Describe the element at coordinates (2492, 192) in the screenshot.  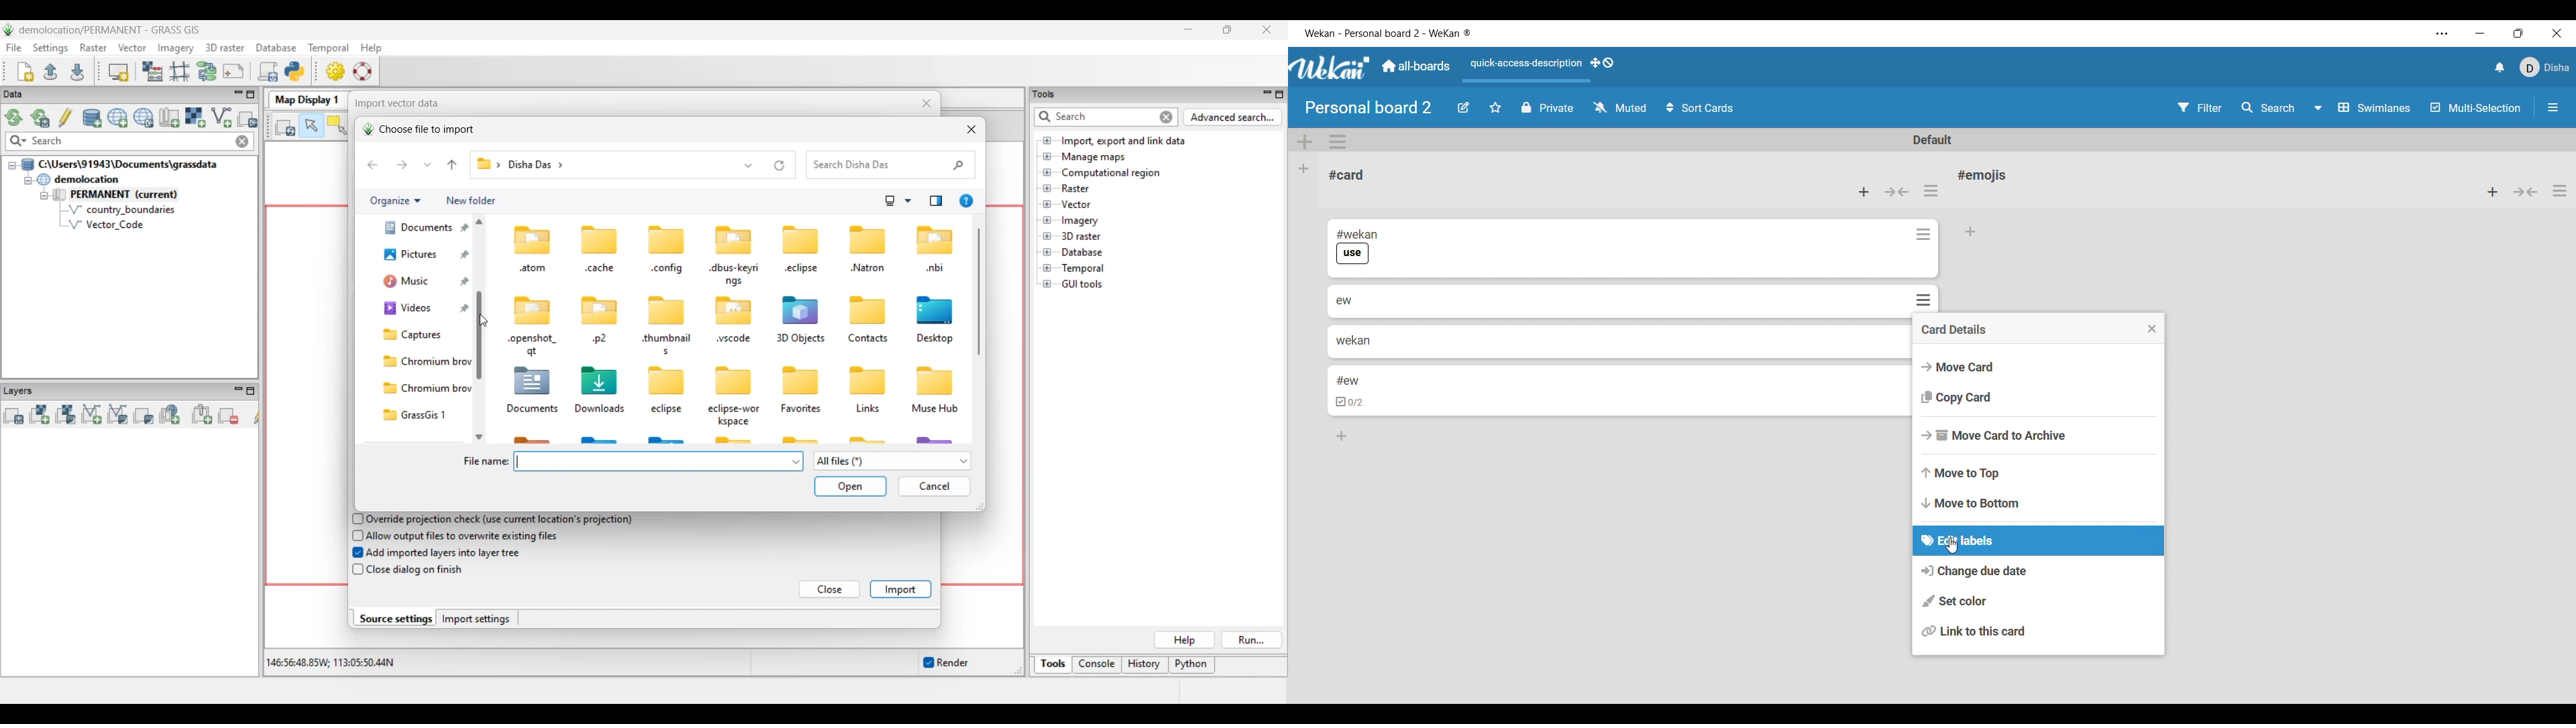
I see `Add card to top of list` at that location.